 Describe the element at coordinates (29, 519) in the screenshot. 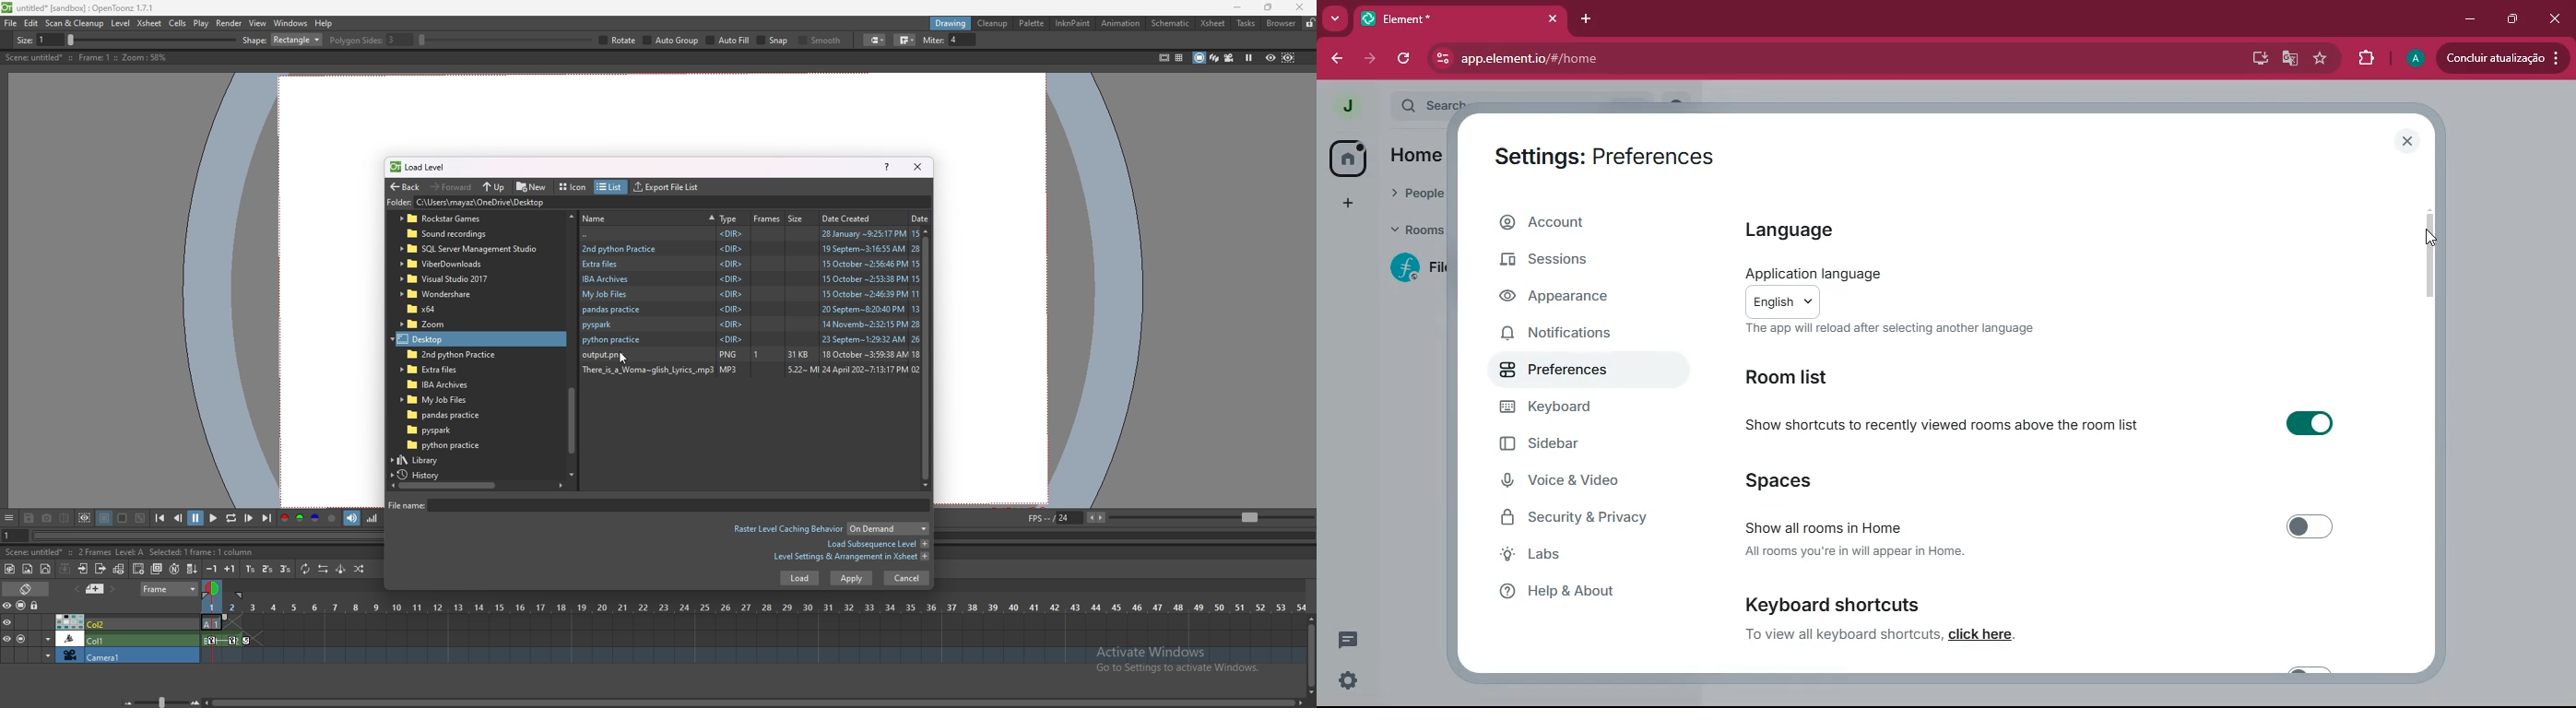

I see `save` at that location.